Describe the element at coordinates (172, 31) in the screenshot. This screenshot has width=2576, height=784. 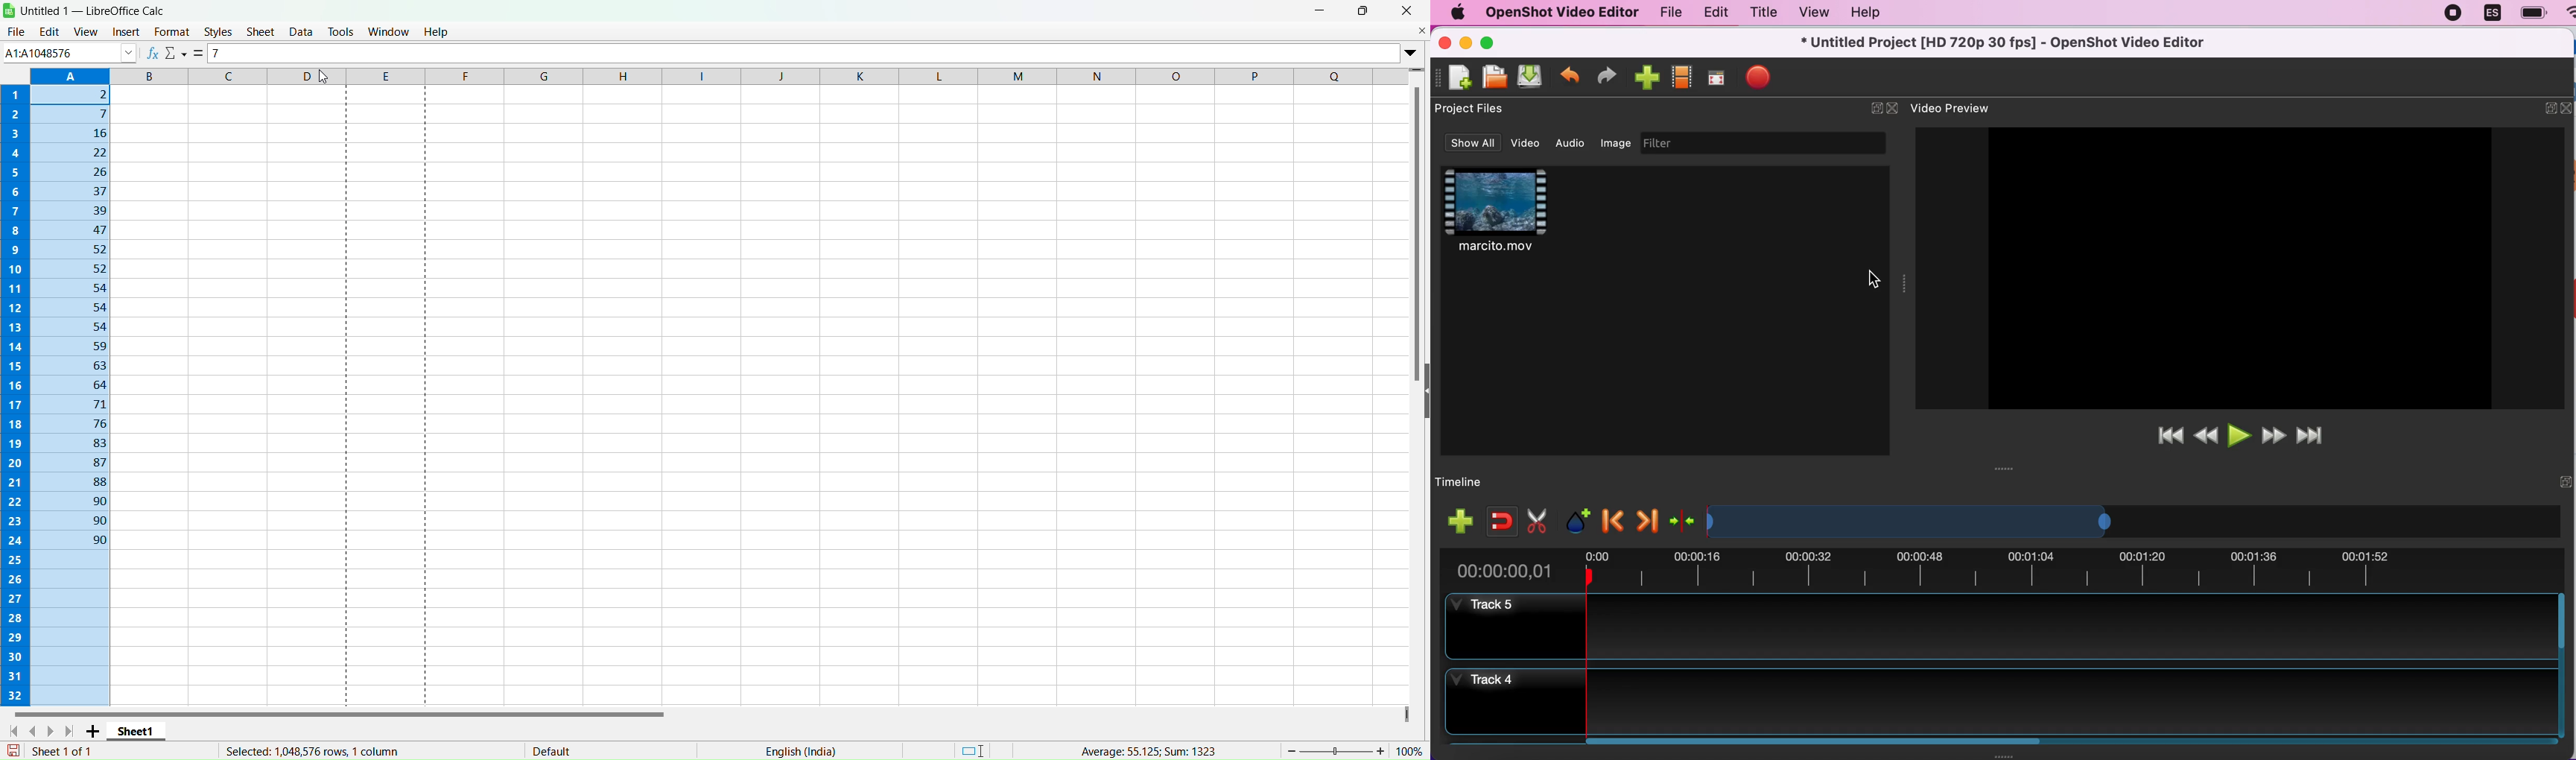
I see `Format` at that location.